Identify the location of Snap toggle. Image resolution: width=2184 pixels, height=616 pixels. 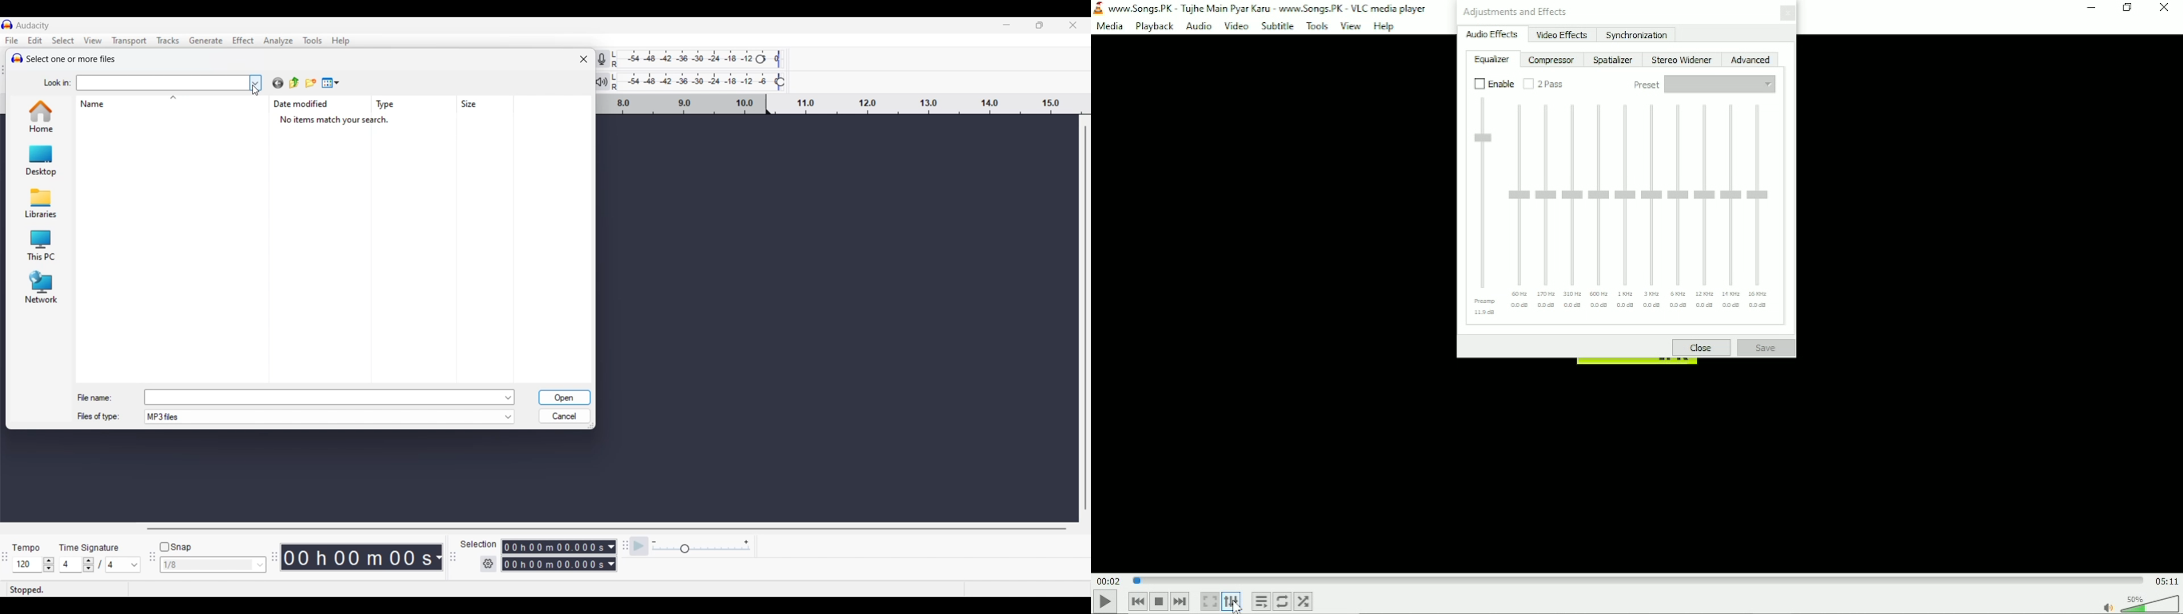
(176, 547).